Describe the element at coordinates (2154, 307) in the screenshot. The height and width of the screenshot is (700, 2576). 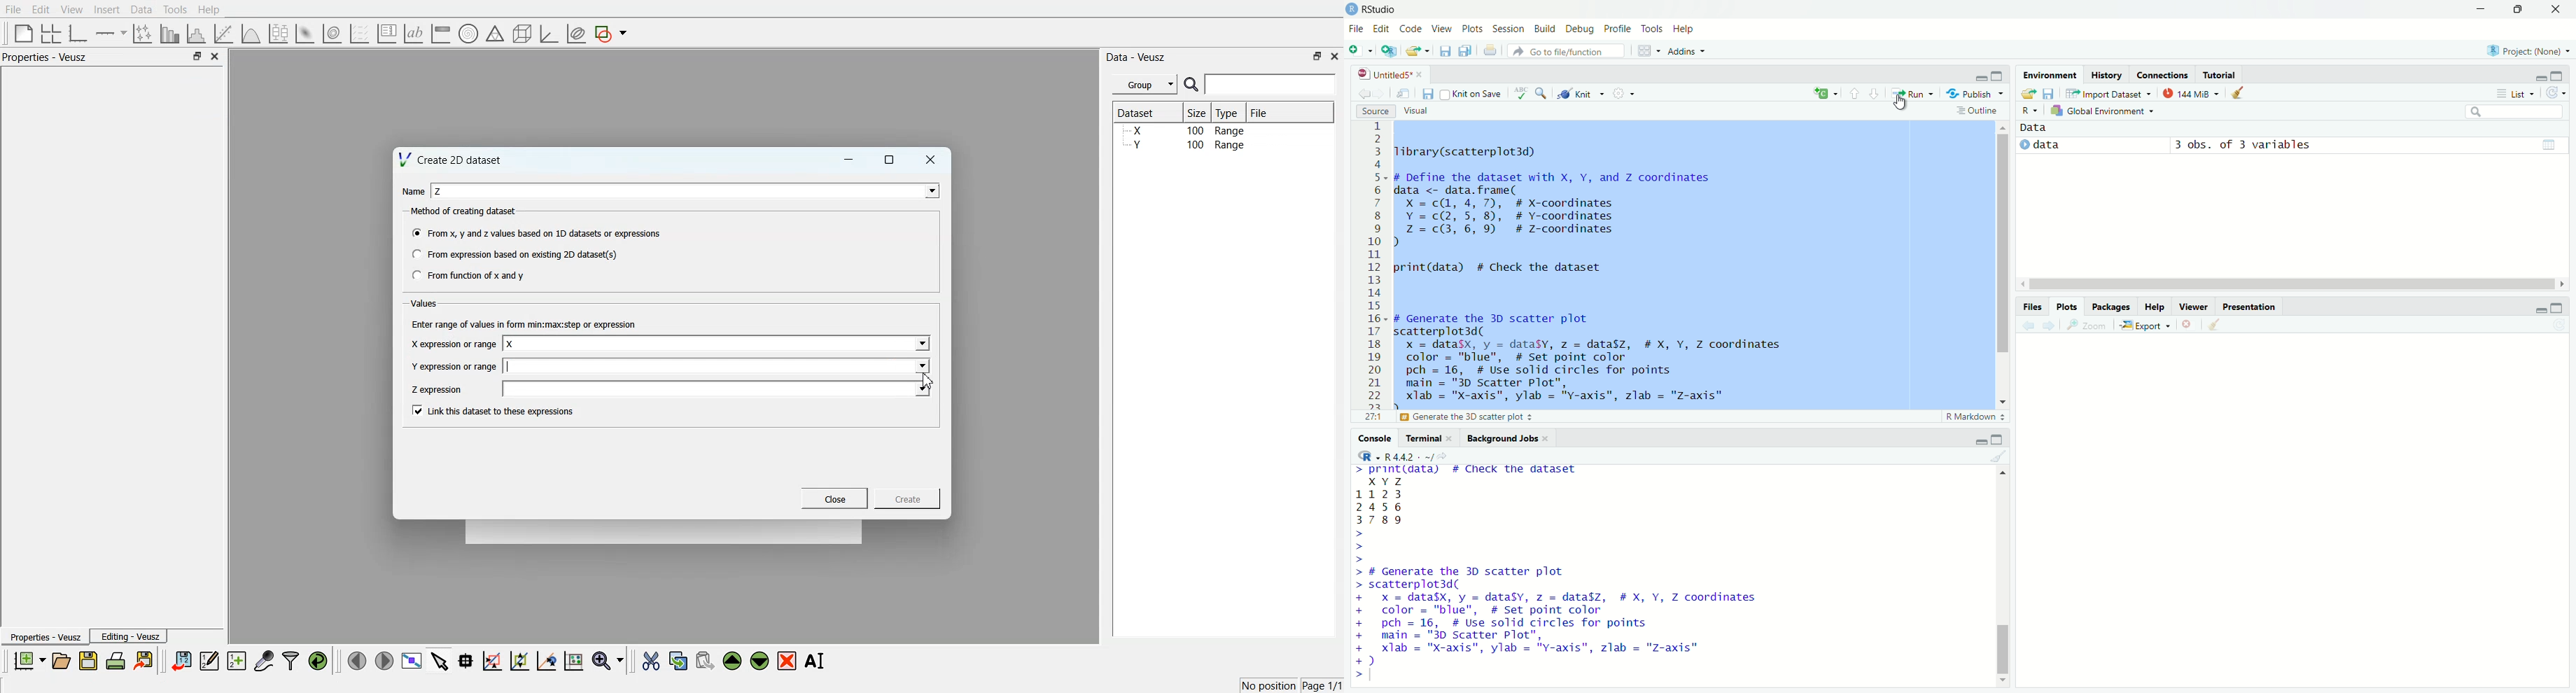
I see `help` at that location.